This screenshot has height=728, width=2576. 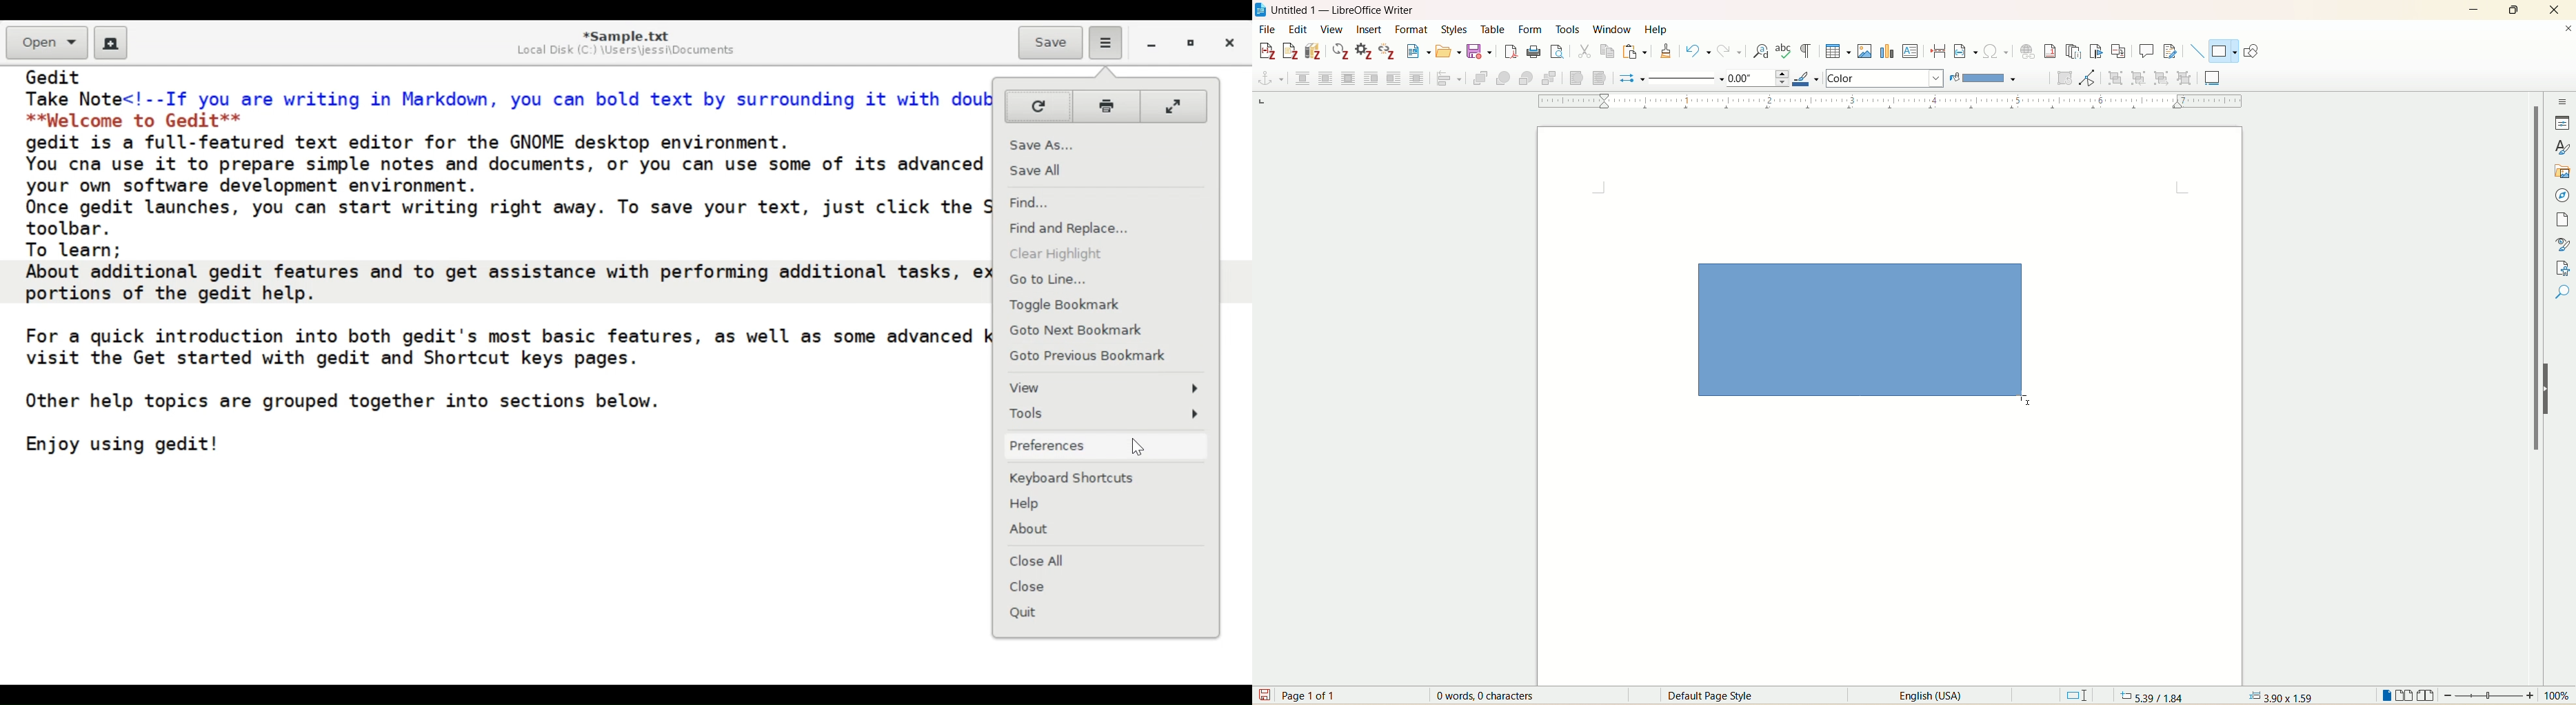 I want to click on 5.39/1.84, so click(x=2151, y=695).